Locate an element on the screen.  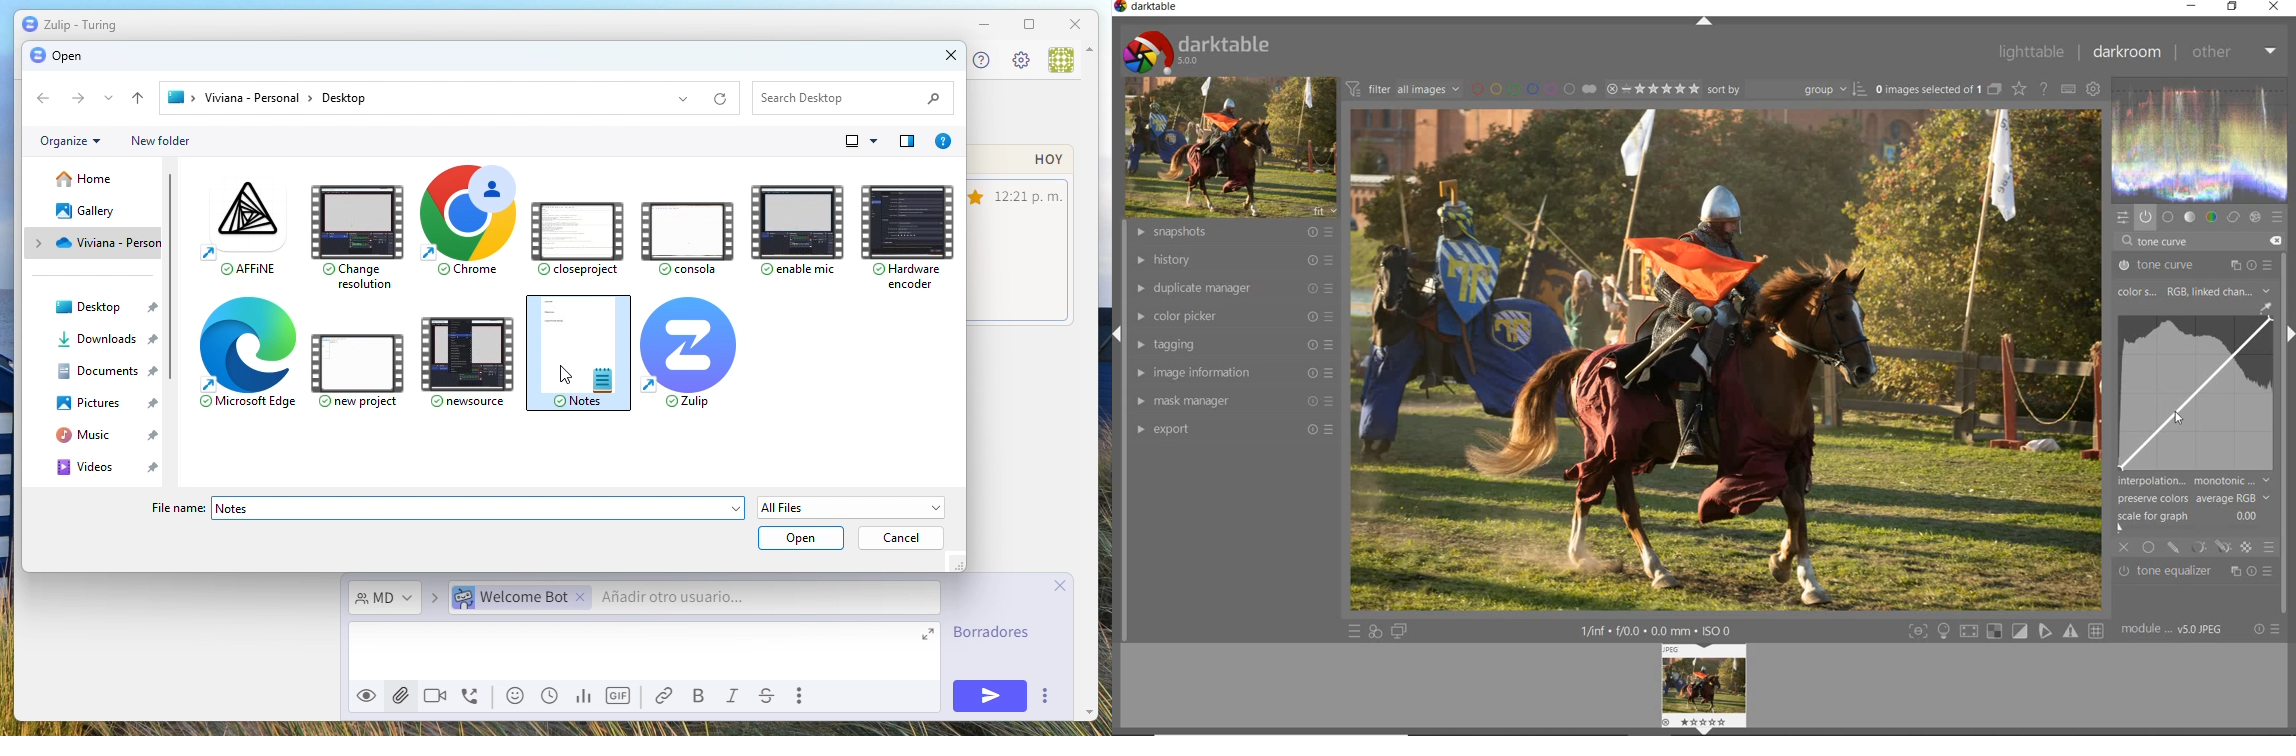
new messages is located at coordinates (1023, 236).